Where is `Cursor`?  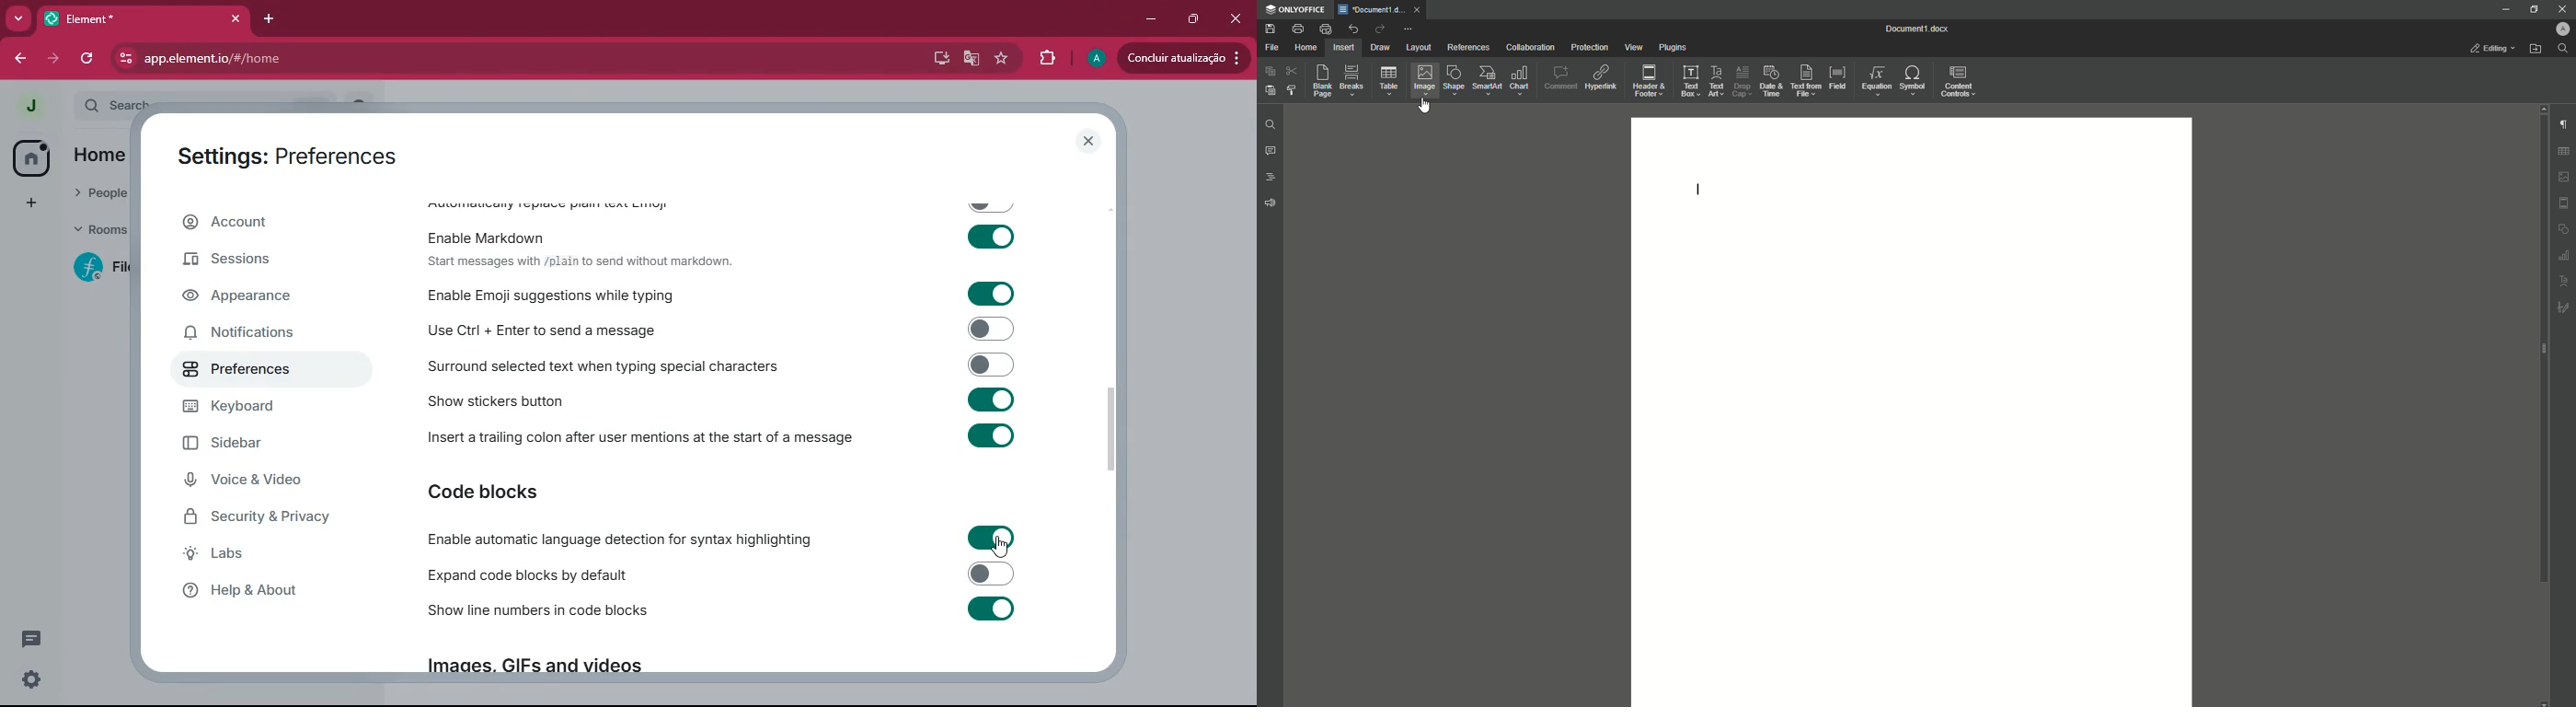 Cursor is located at coordinates (1423, 106).